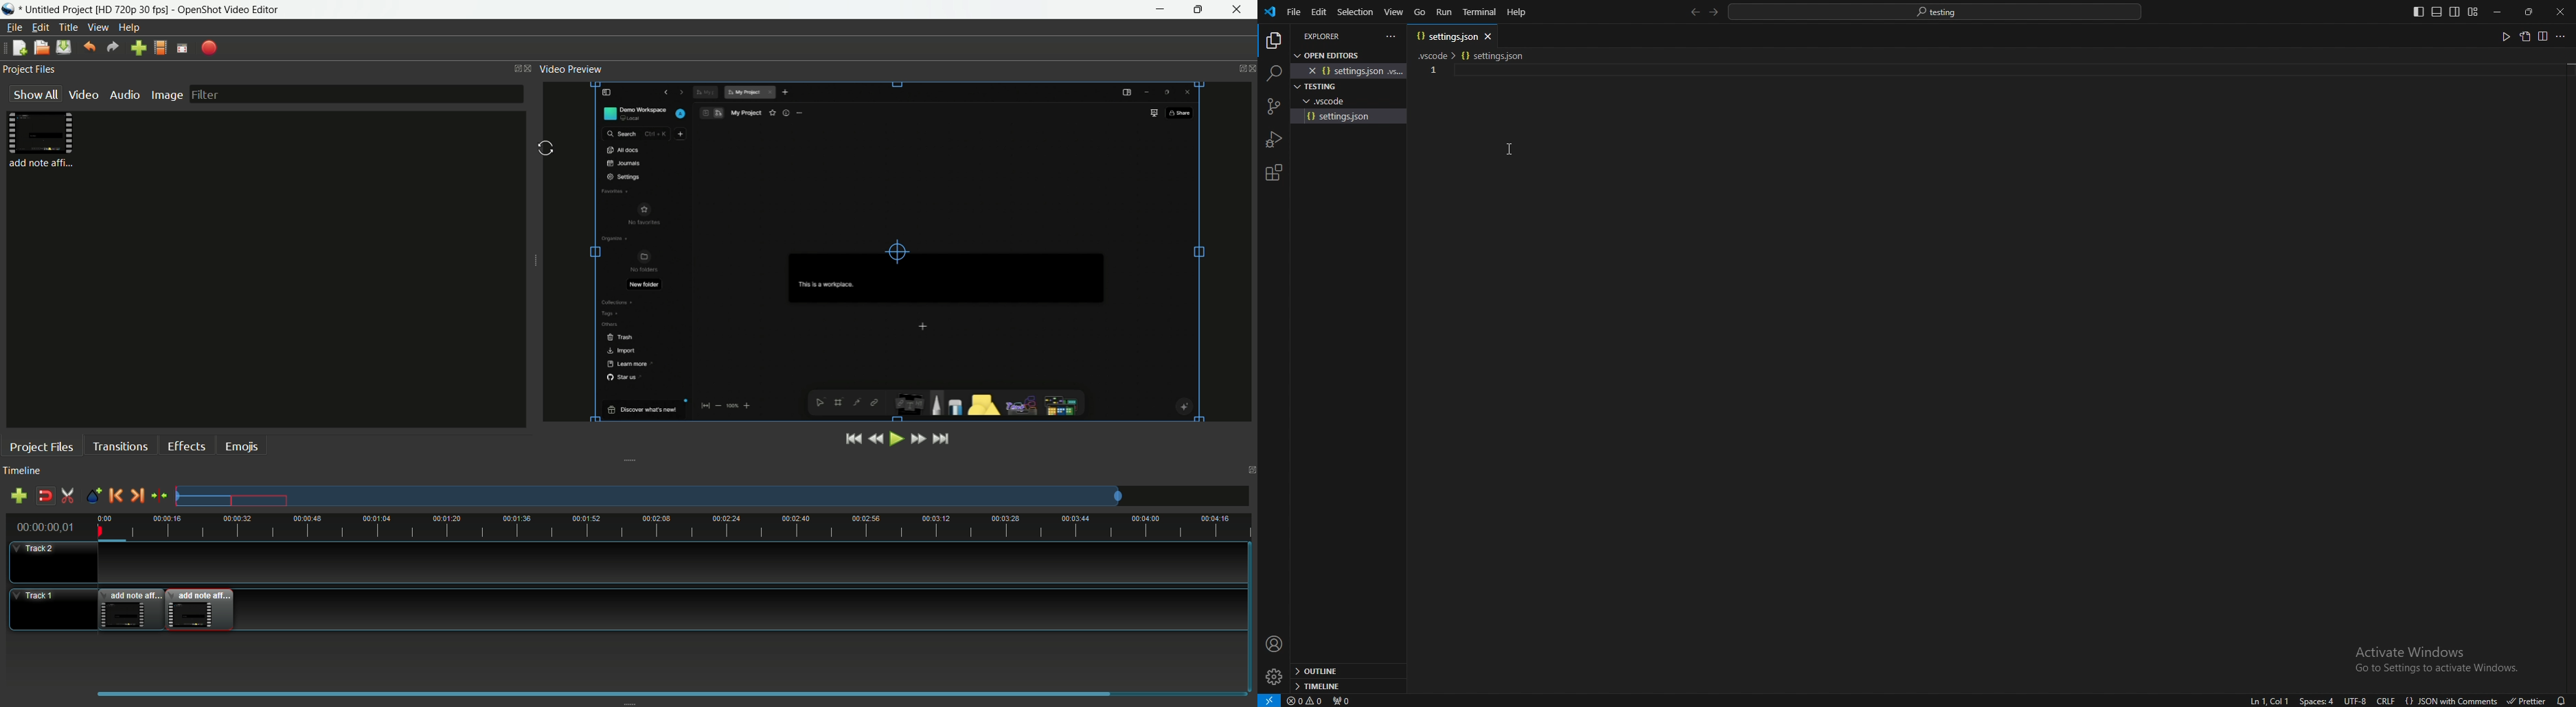 The height and width of the screenshot is (728, 2576). Describe the element at coordinates (1273, 677) in the screenshot. I see `settings` at that location.